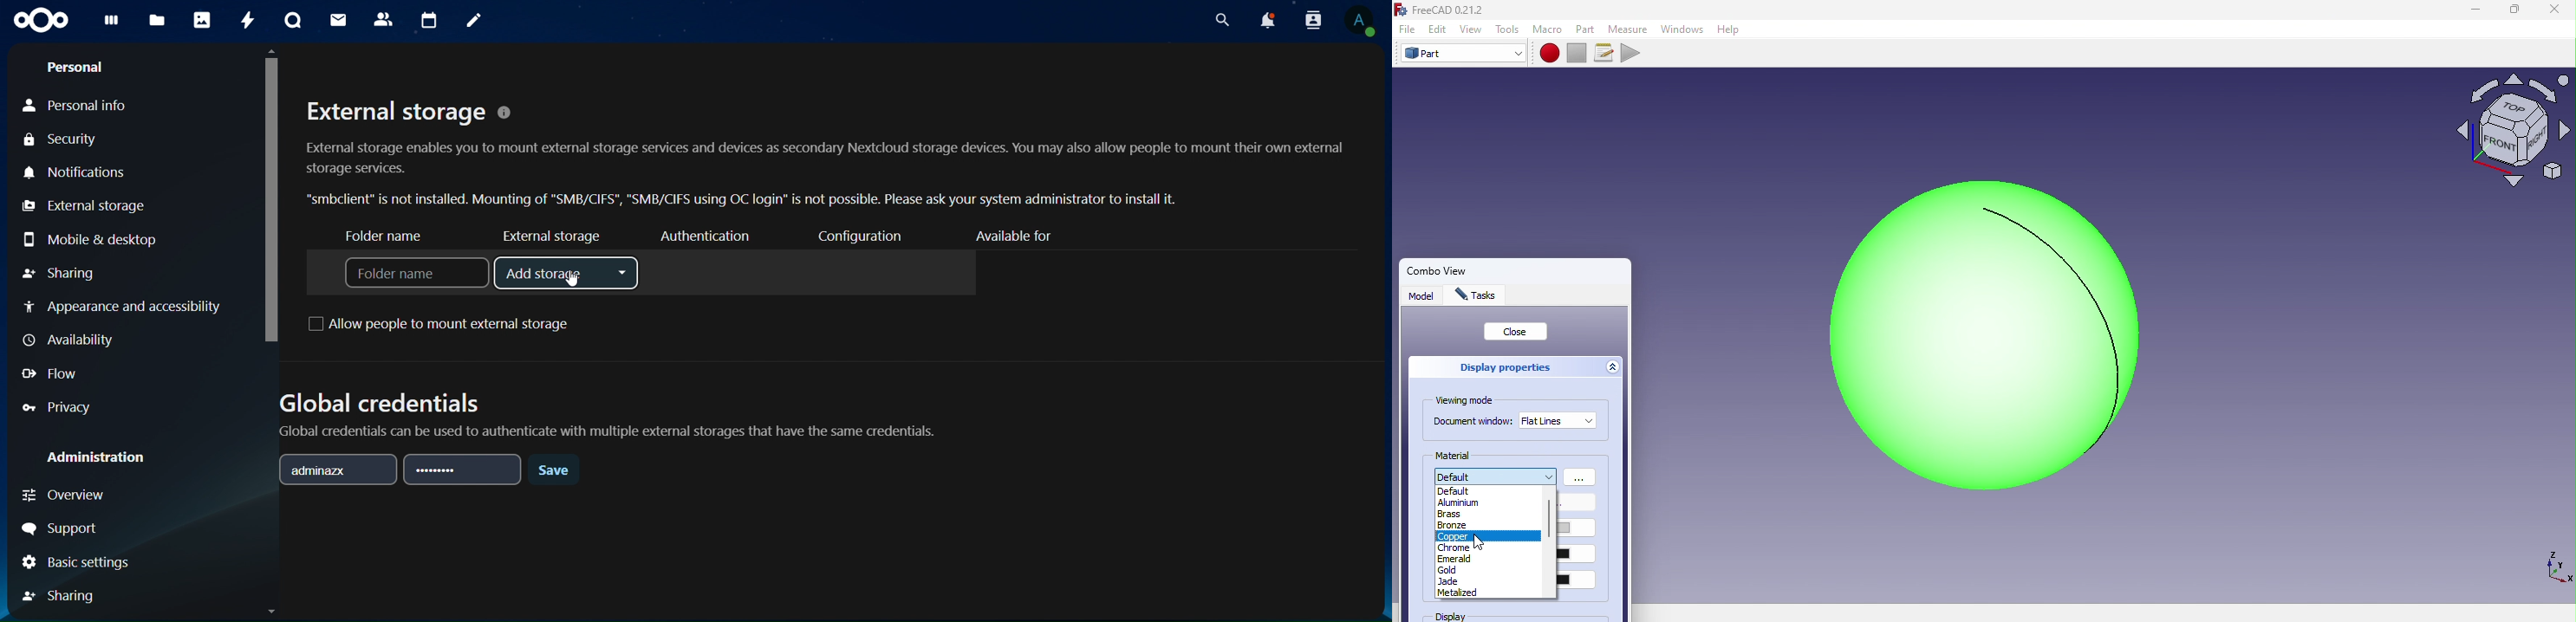  What do you see at coordinates (1733, 29) in the screenshot?
I see `Help` at bounding box center [1733, 29].